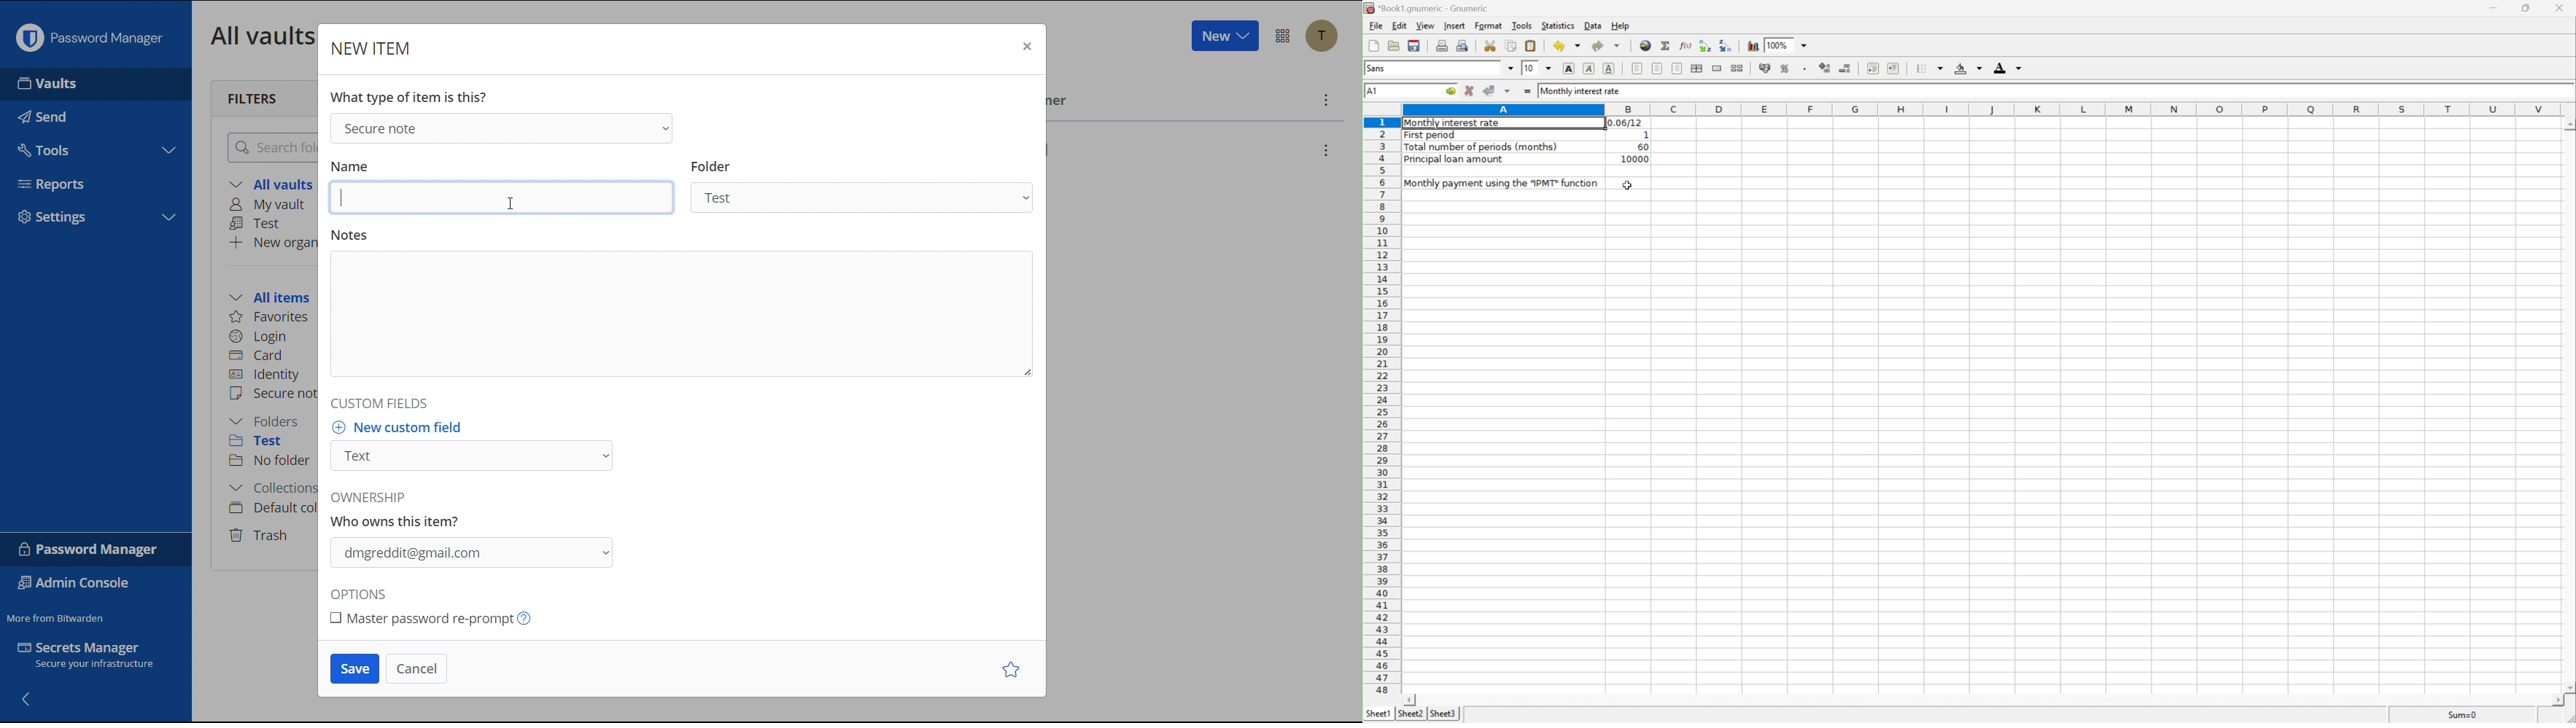 Image resolution: width=2576 pixels, height=728 pixels. Describe the element at coordinates (1322, 36) in the screenshot. I see `Accounts` at that location.